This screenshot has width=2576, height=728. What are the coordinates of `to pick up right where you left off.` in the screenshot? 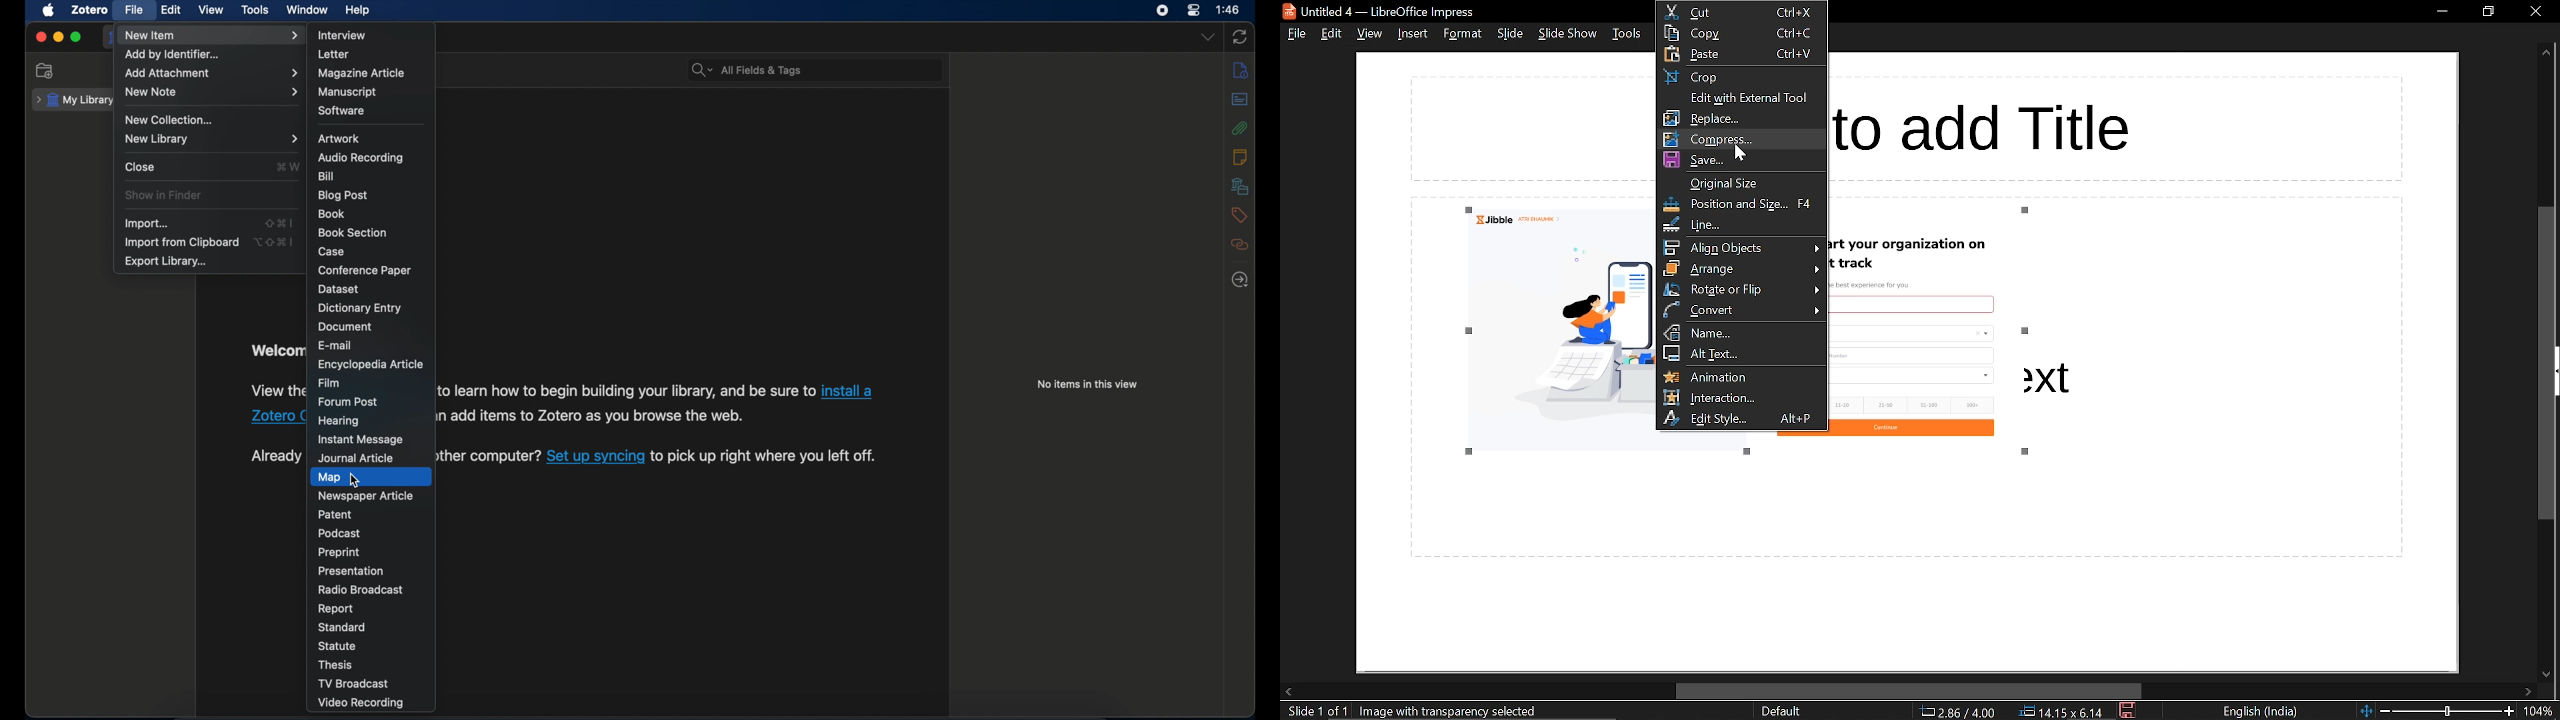 It's located at (764, 457).